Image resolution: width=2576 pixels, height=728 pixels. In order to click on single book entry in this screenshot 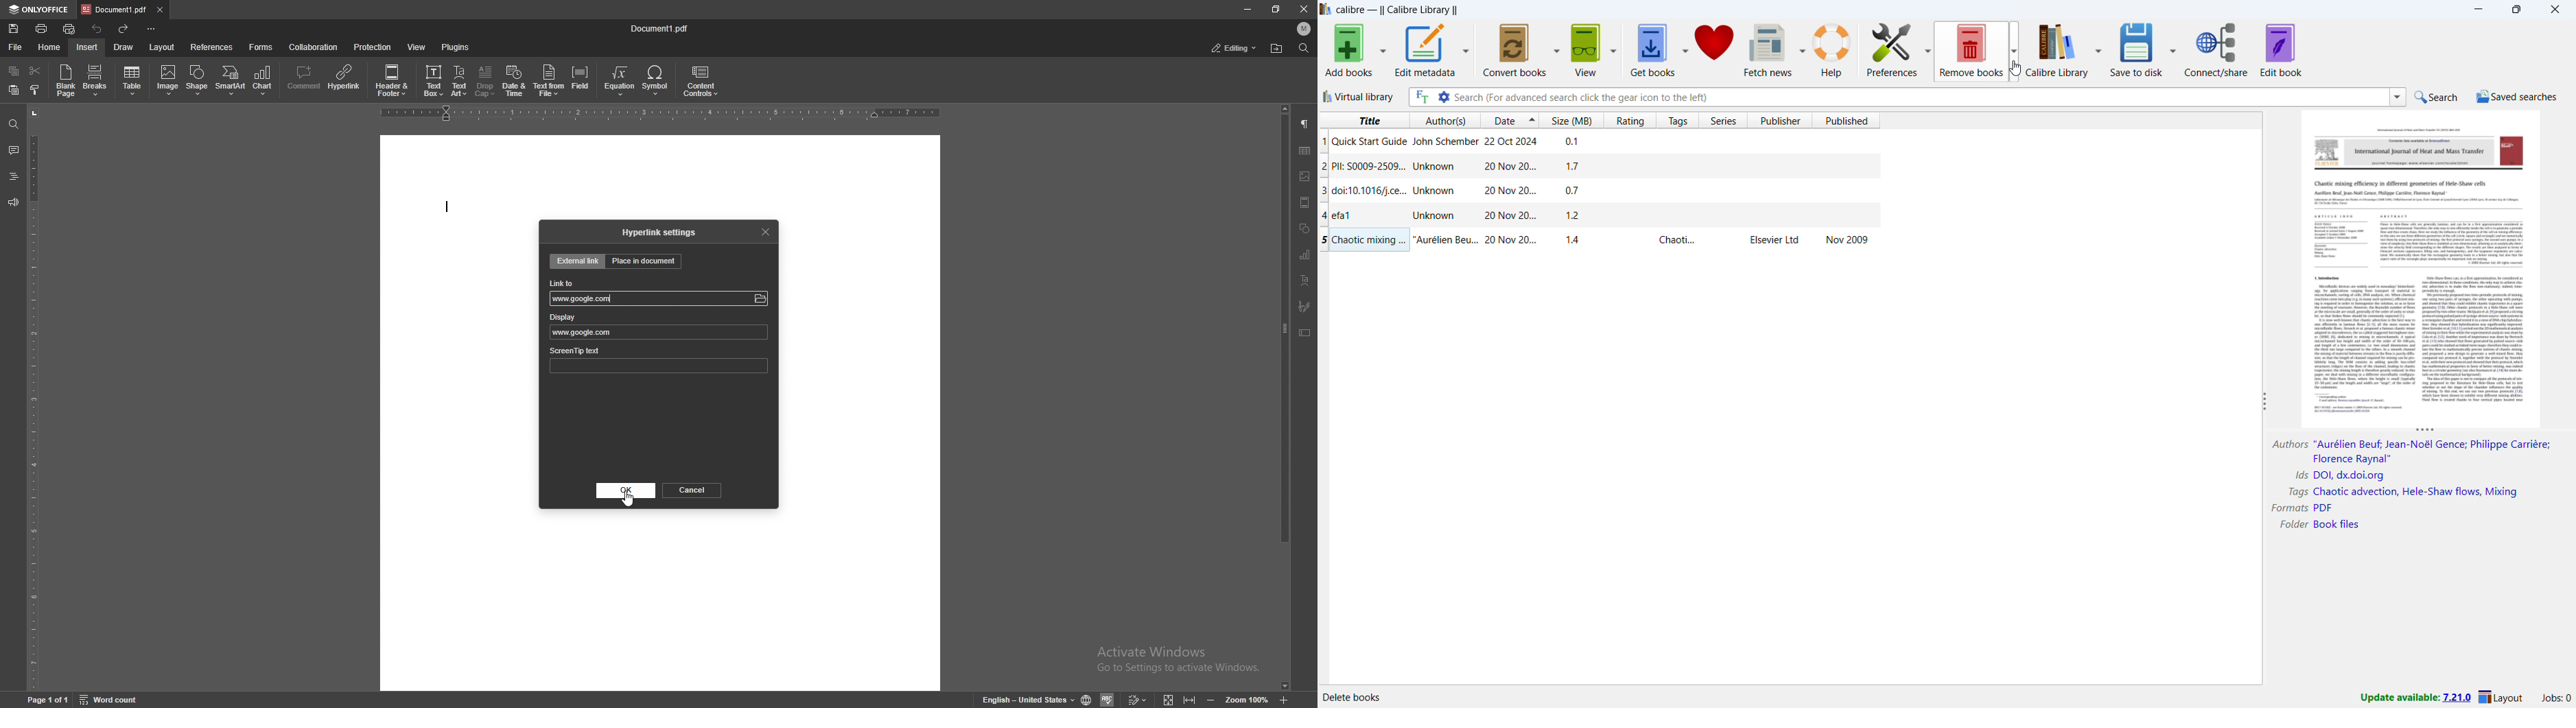, I will do `click(1599, 216)`.